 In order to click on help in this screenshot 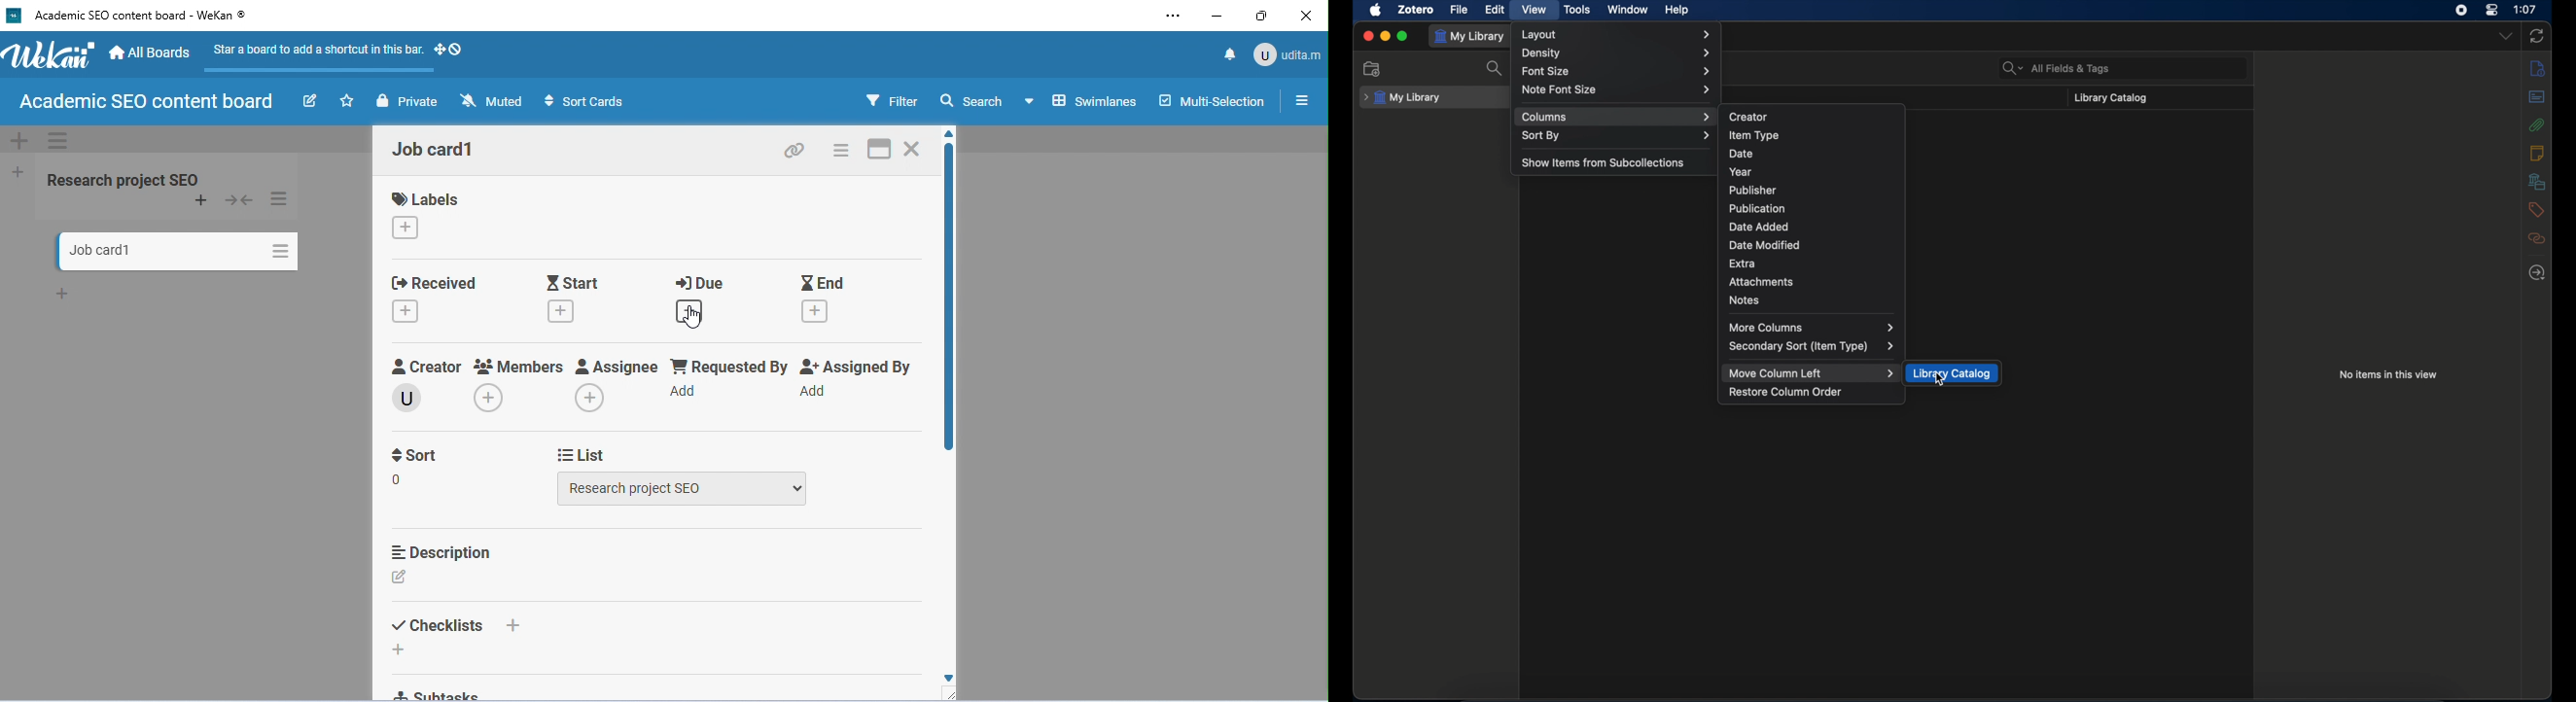, I will do `click(1678, 10)`.